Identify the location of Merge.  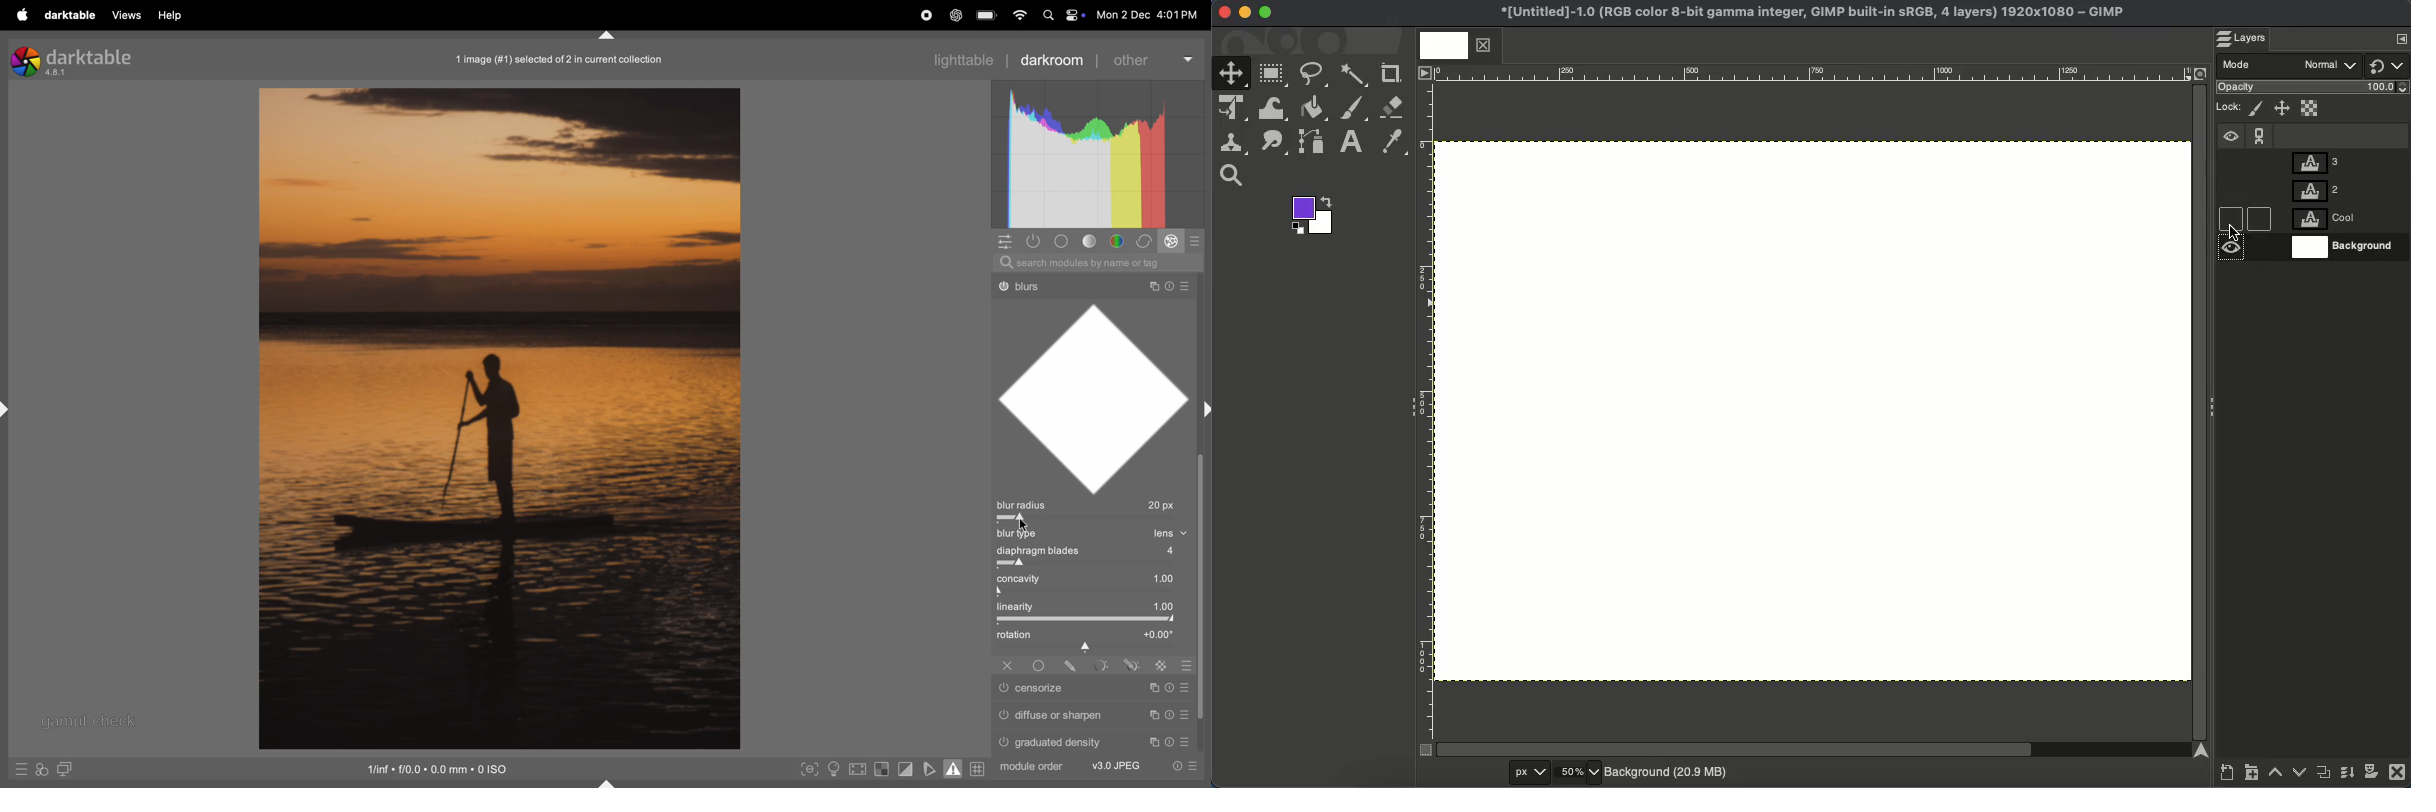
(2346, 777).